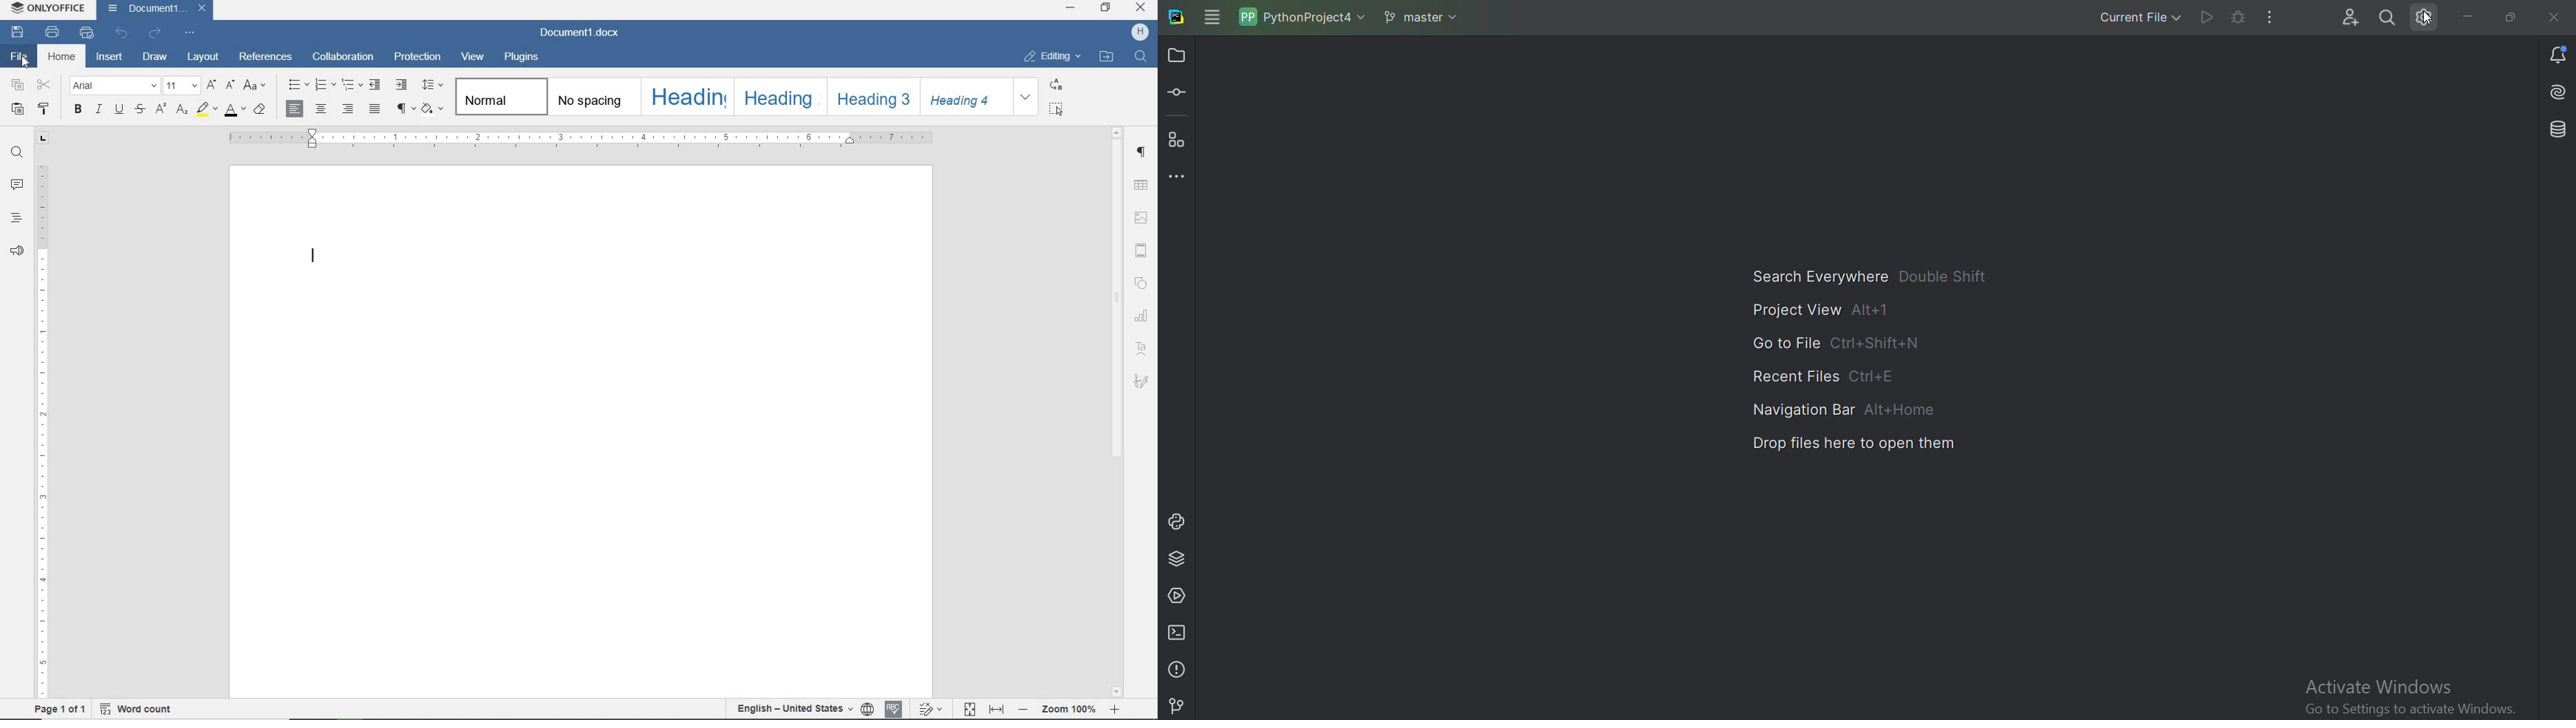 This screenshot has width=2576, height=728. Describe the element at coordinates (187, 32) in the screenshot. I see `customize quick access toolbar` at that location.